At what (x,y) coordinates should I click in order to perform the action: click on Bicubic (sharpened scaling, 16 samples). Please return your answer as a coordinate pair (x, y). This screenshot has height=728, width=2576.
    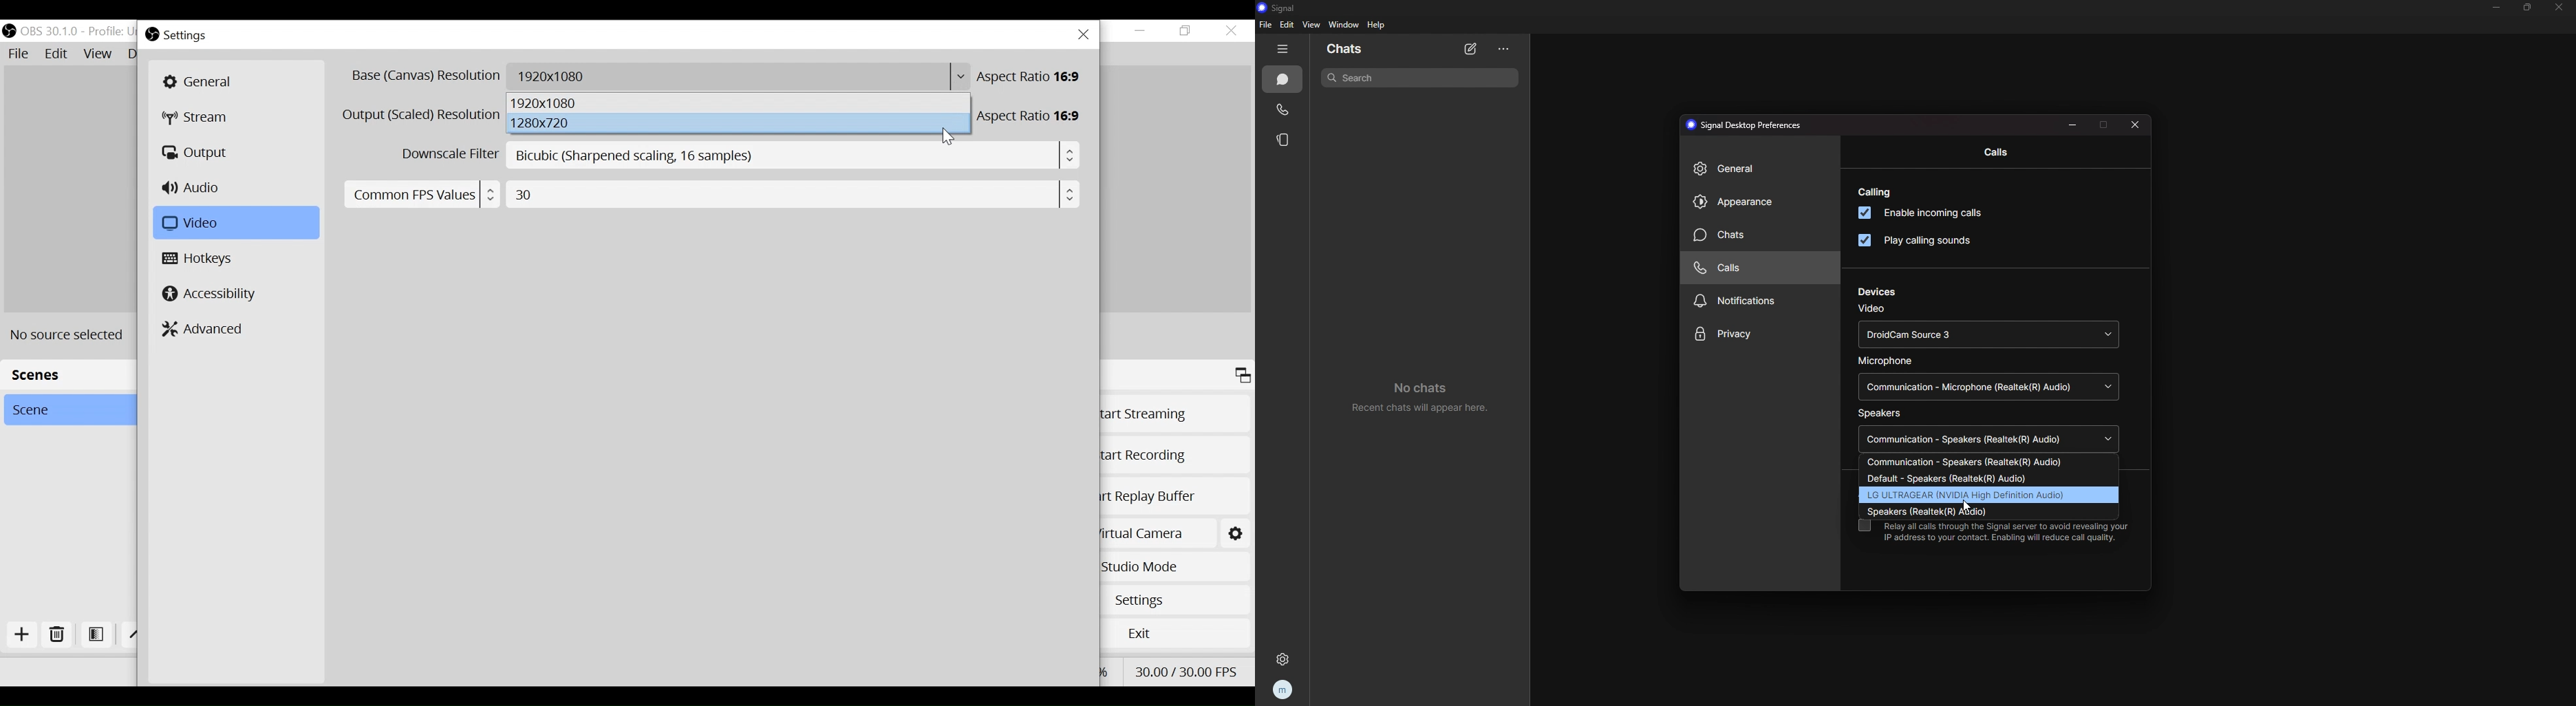
    Looking at the image, I should click on (795, 156).